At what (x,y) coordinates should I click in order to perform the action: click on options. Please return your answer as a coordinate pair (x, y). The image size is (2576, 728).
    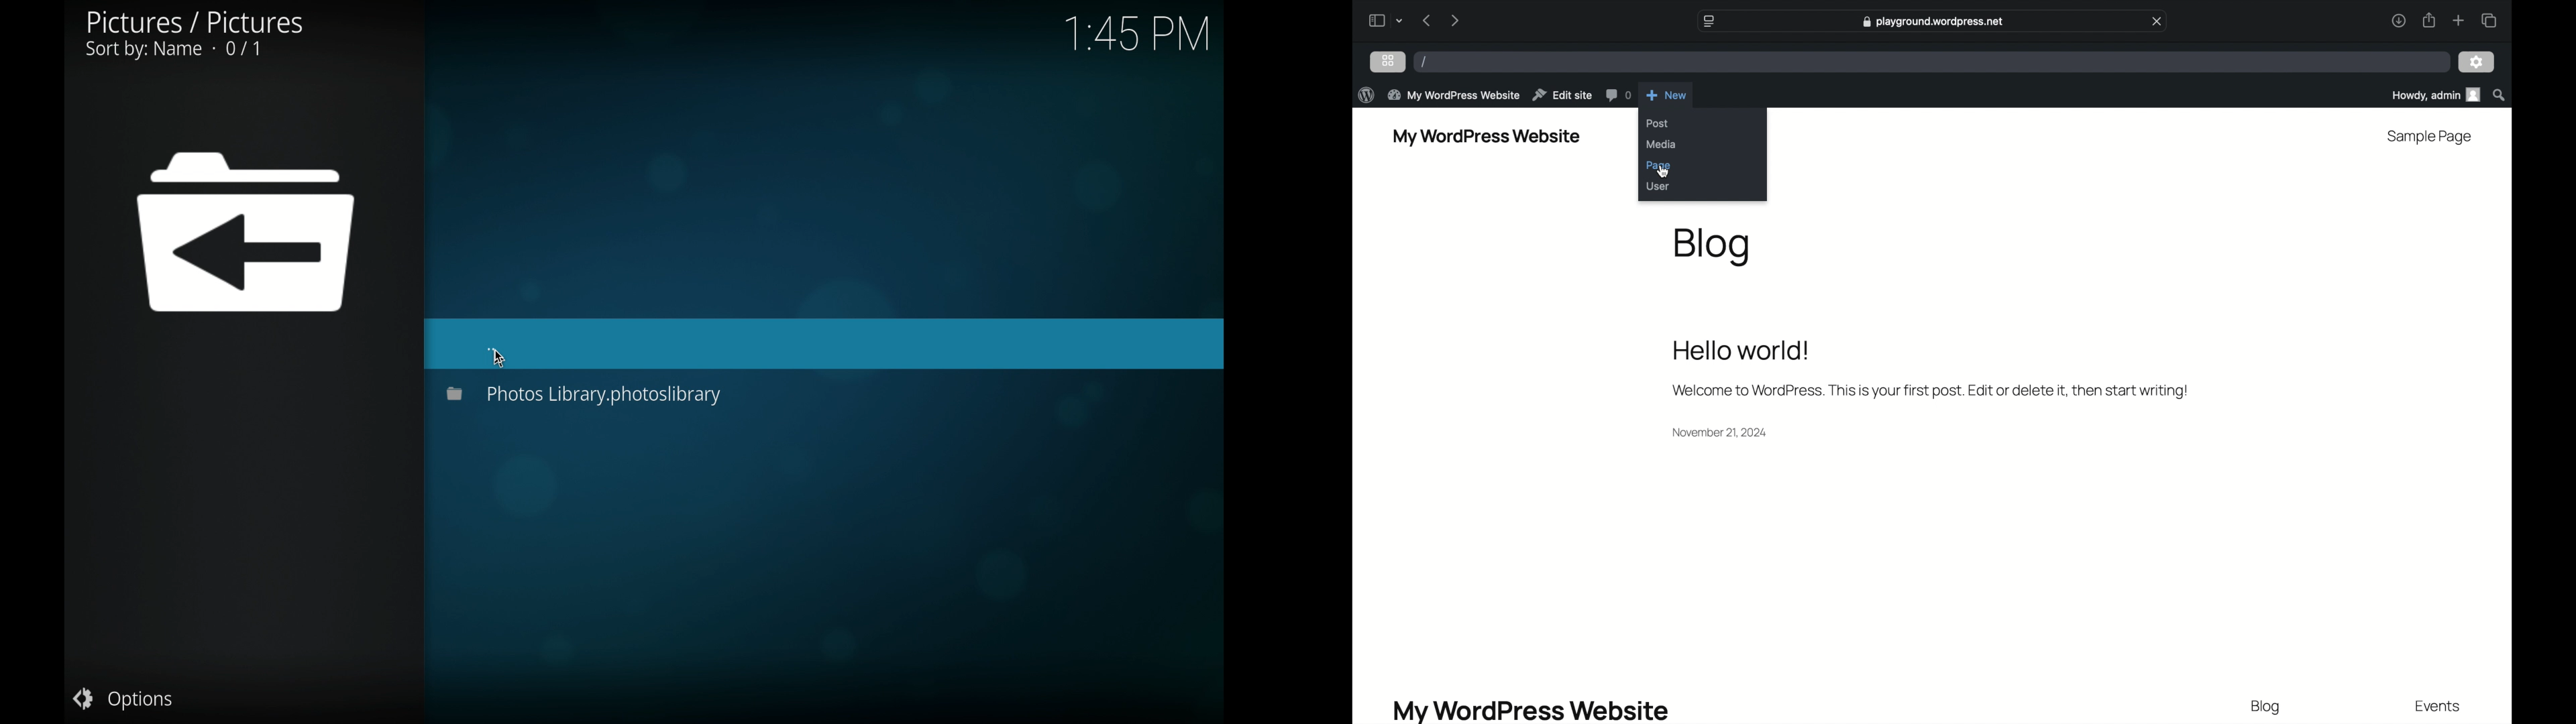
    Looking at the image, I should click on (123, 699).